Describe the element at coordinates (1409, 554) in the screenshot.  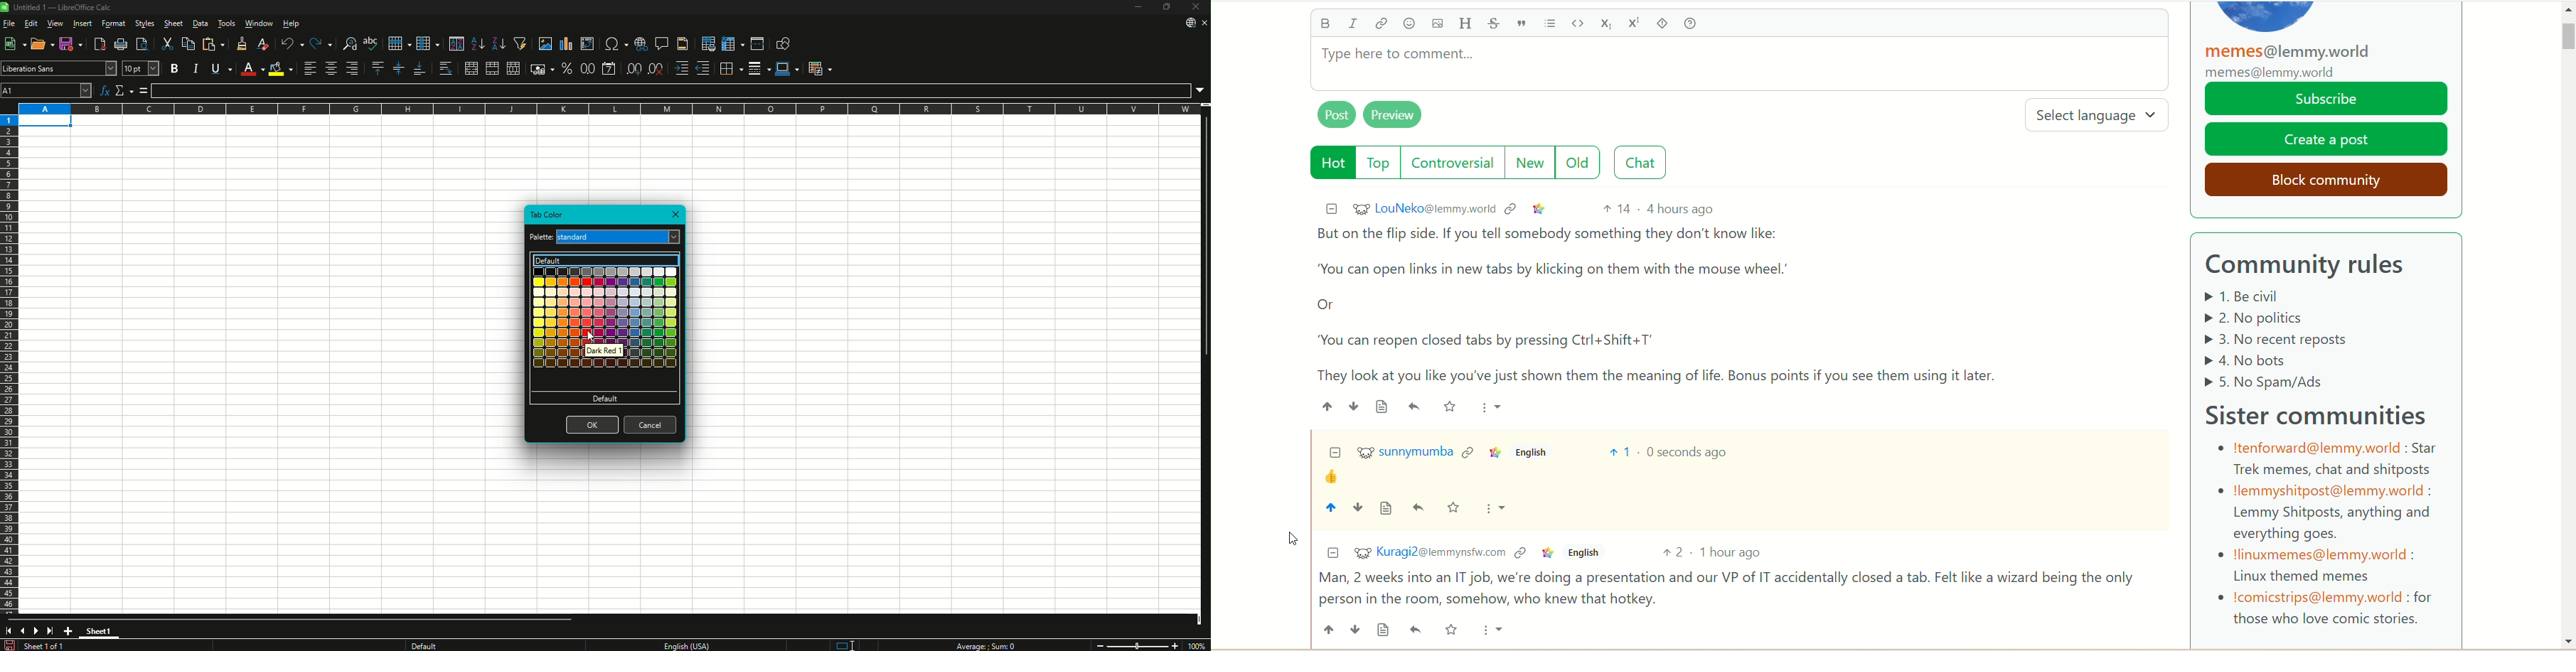
I see `username` at that location.